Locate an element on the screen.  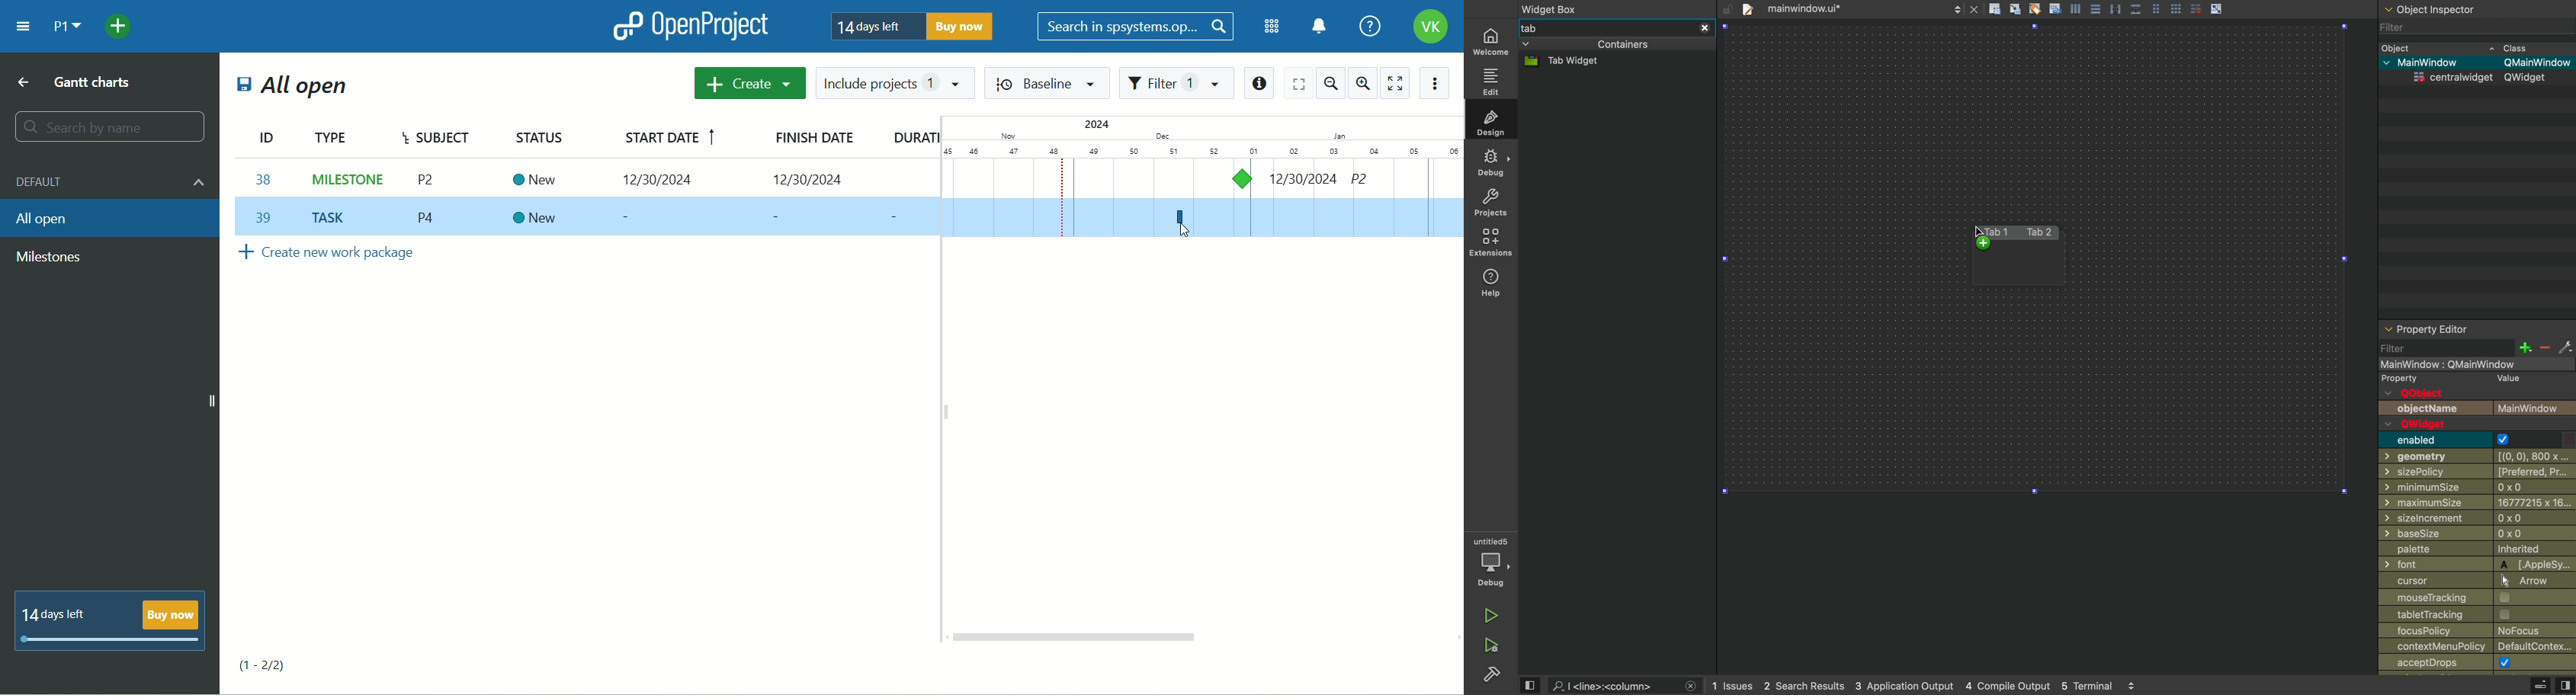
main window is located at coordinates (2473, 63).